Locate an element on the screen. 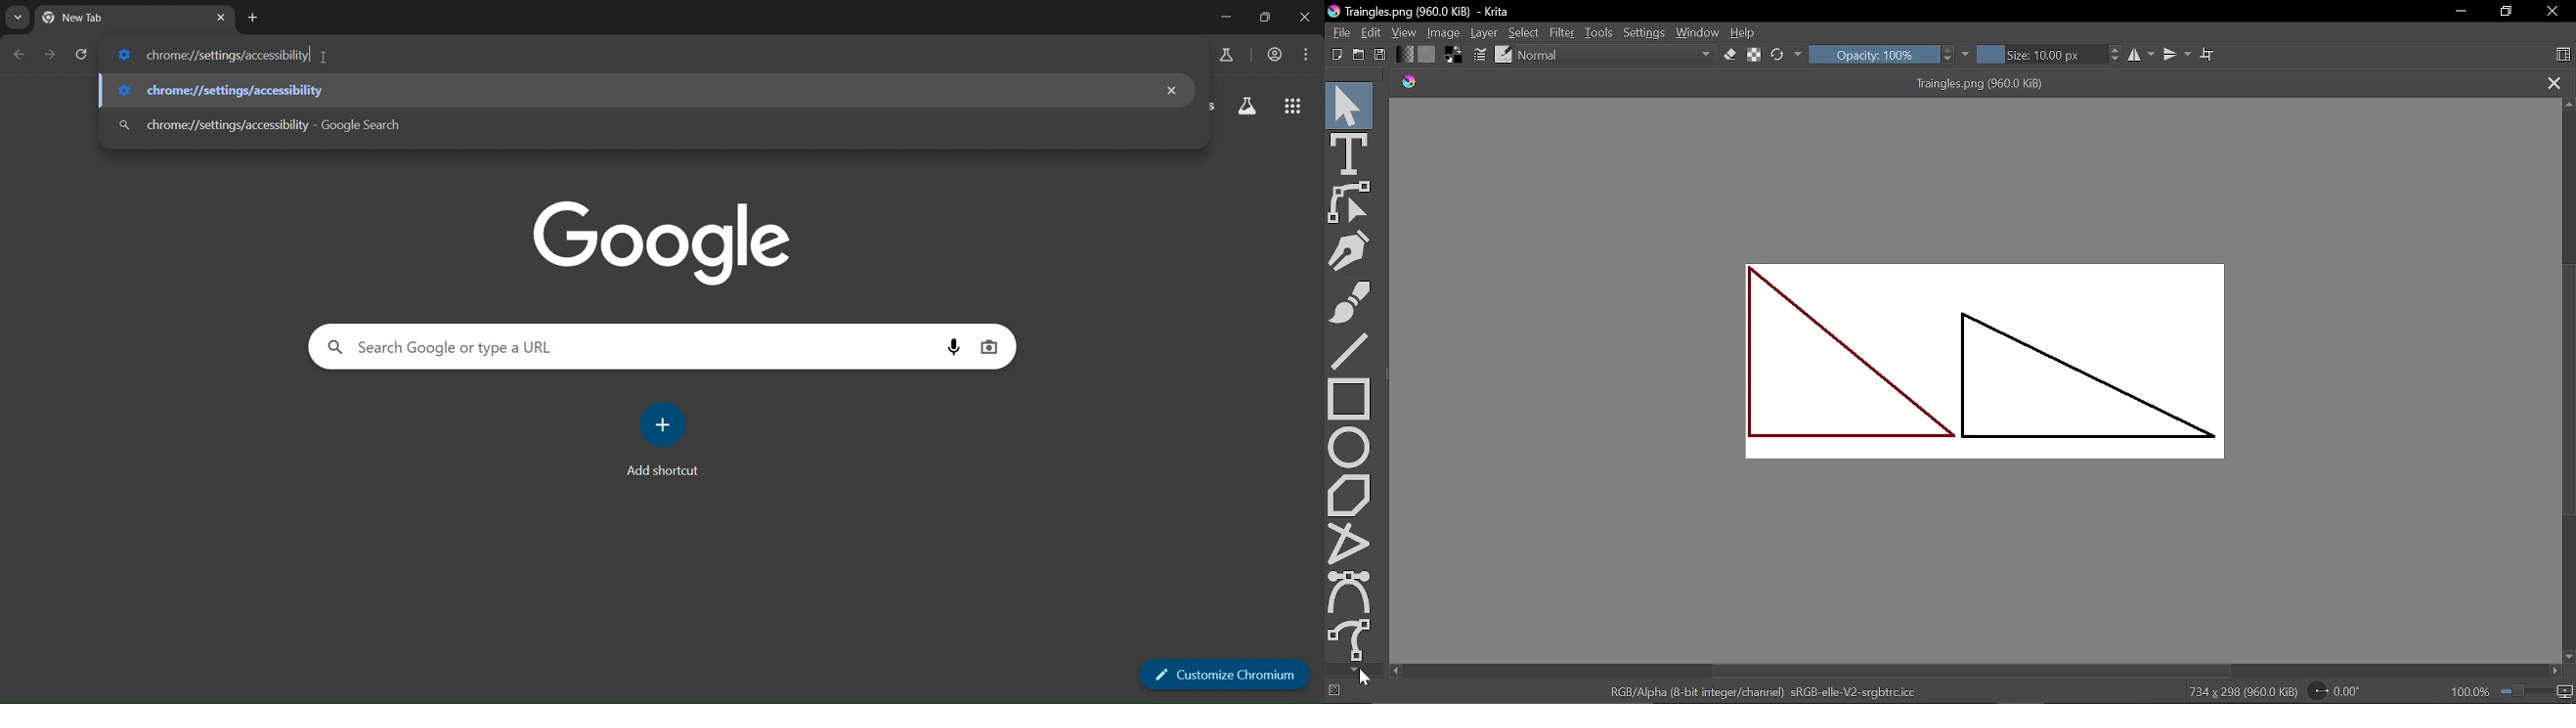 The width and height of the screenshot is (2576, 728). Search Google or type a URL is located at coordinates (602, 344).